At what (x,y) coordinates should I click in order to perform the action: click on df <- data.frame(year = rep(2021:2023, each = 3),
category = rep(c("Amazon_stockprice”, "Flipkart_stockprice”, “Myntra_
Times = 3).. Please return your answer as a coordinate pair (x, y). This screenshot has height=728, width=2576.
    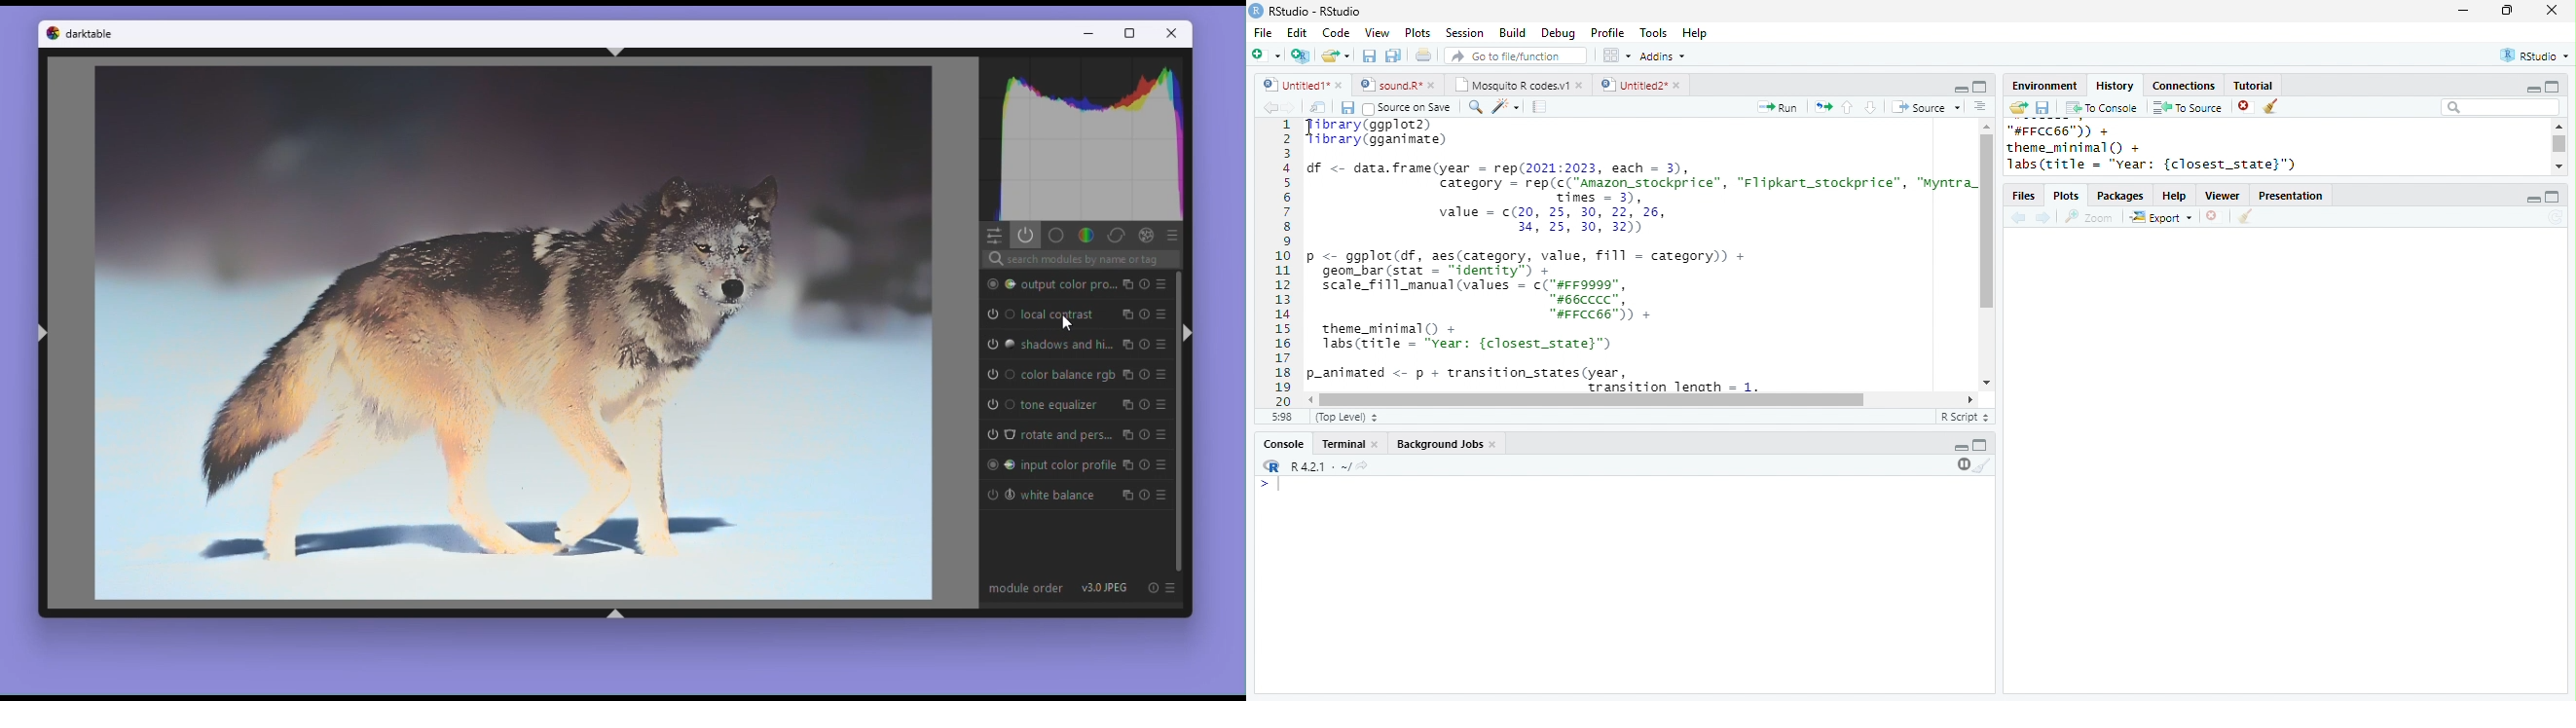
    Looking at the image, I should click on (1641, 181).